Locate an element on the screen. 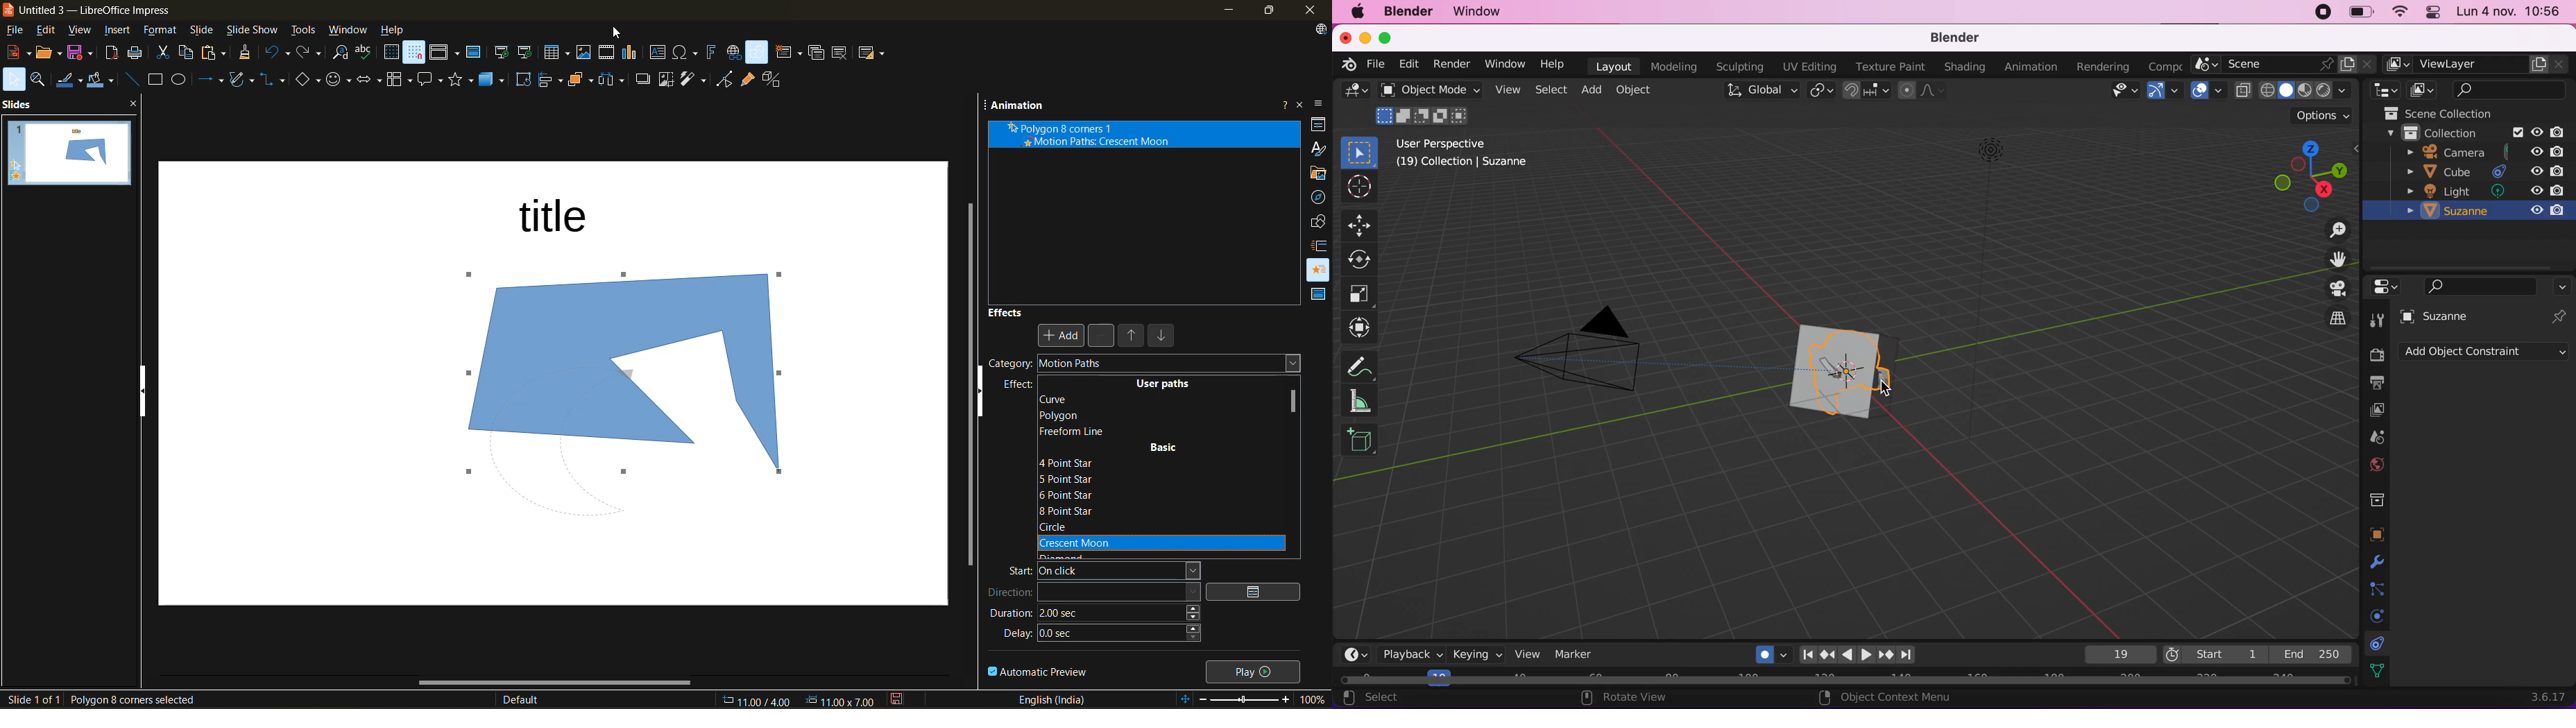  redo is located at coordinates (310, 53).